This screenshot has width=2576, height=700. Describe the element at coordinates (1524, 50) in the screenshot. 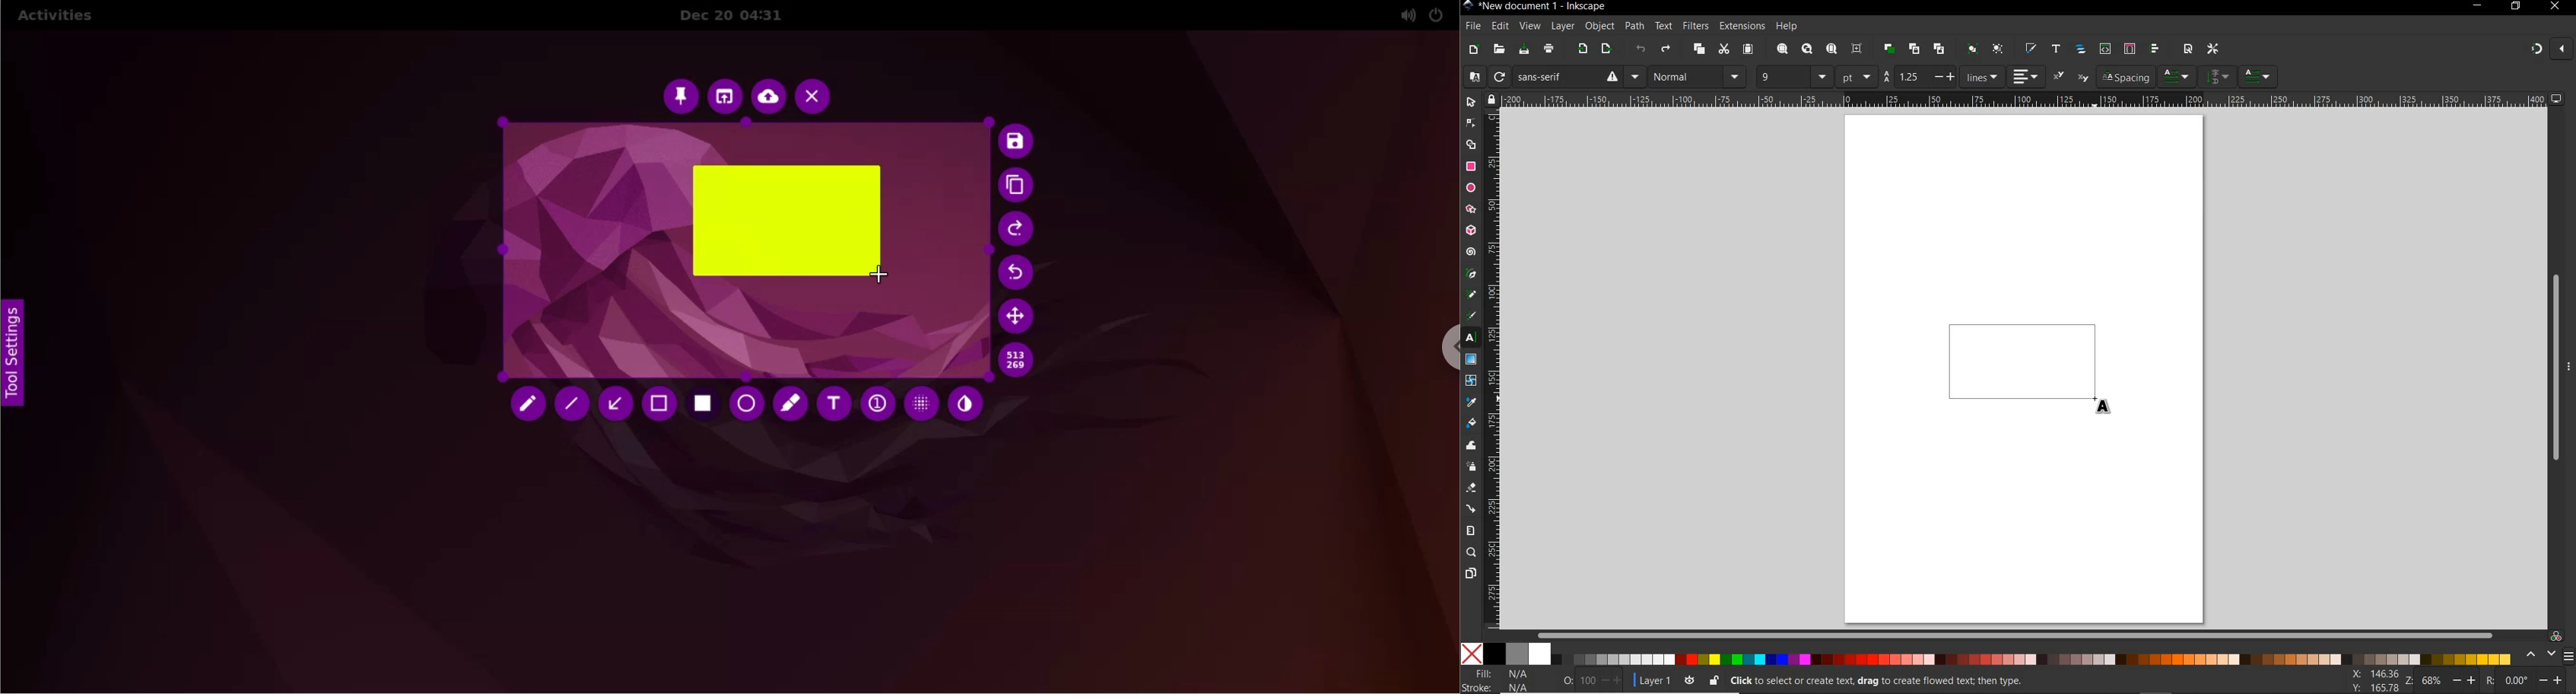

I see `save` at that location.